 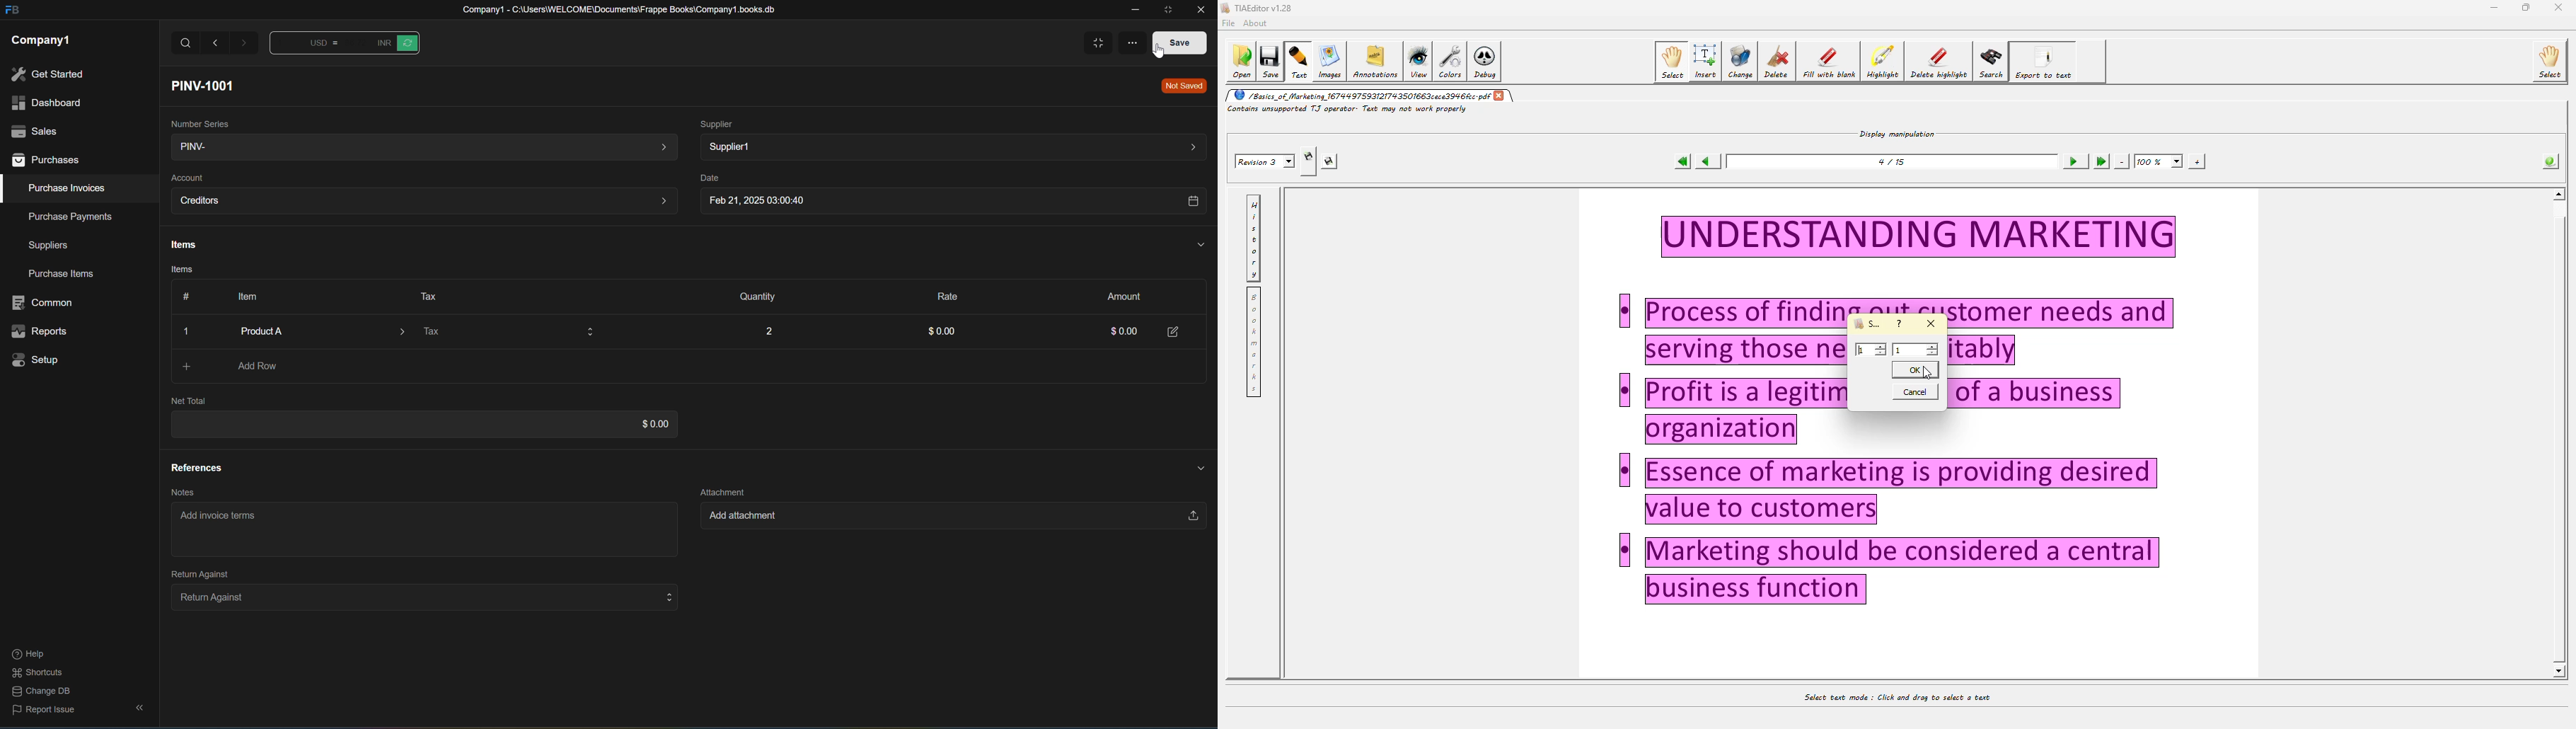 I want to click on suppliers, so click(x=48, y=246).